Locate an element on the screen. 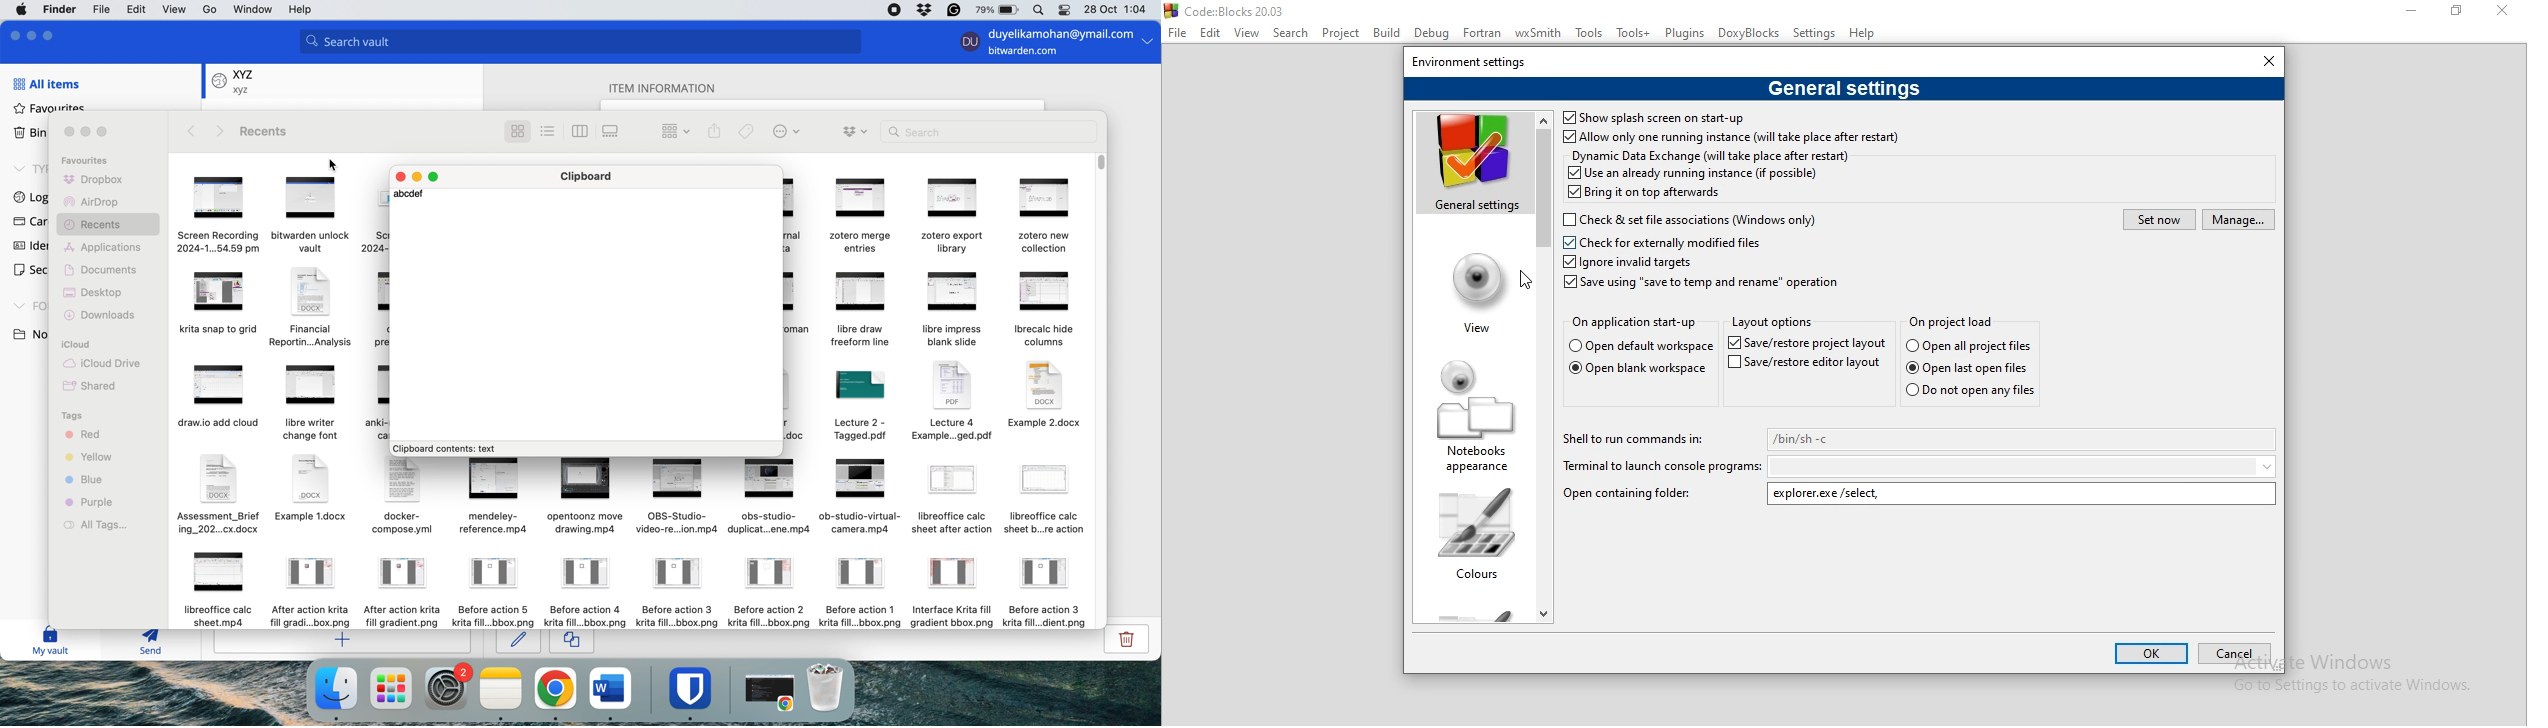 The image size is (2548, 728). all items is located at coordinates (46, 83).